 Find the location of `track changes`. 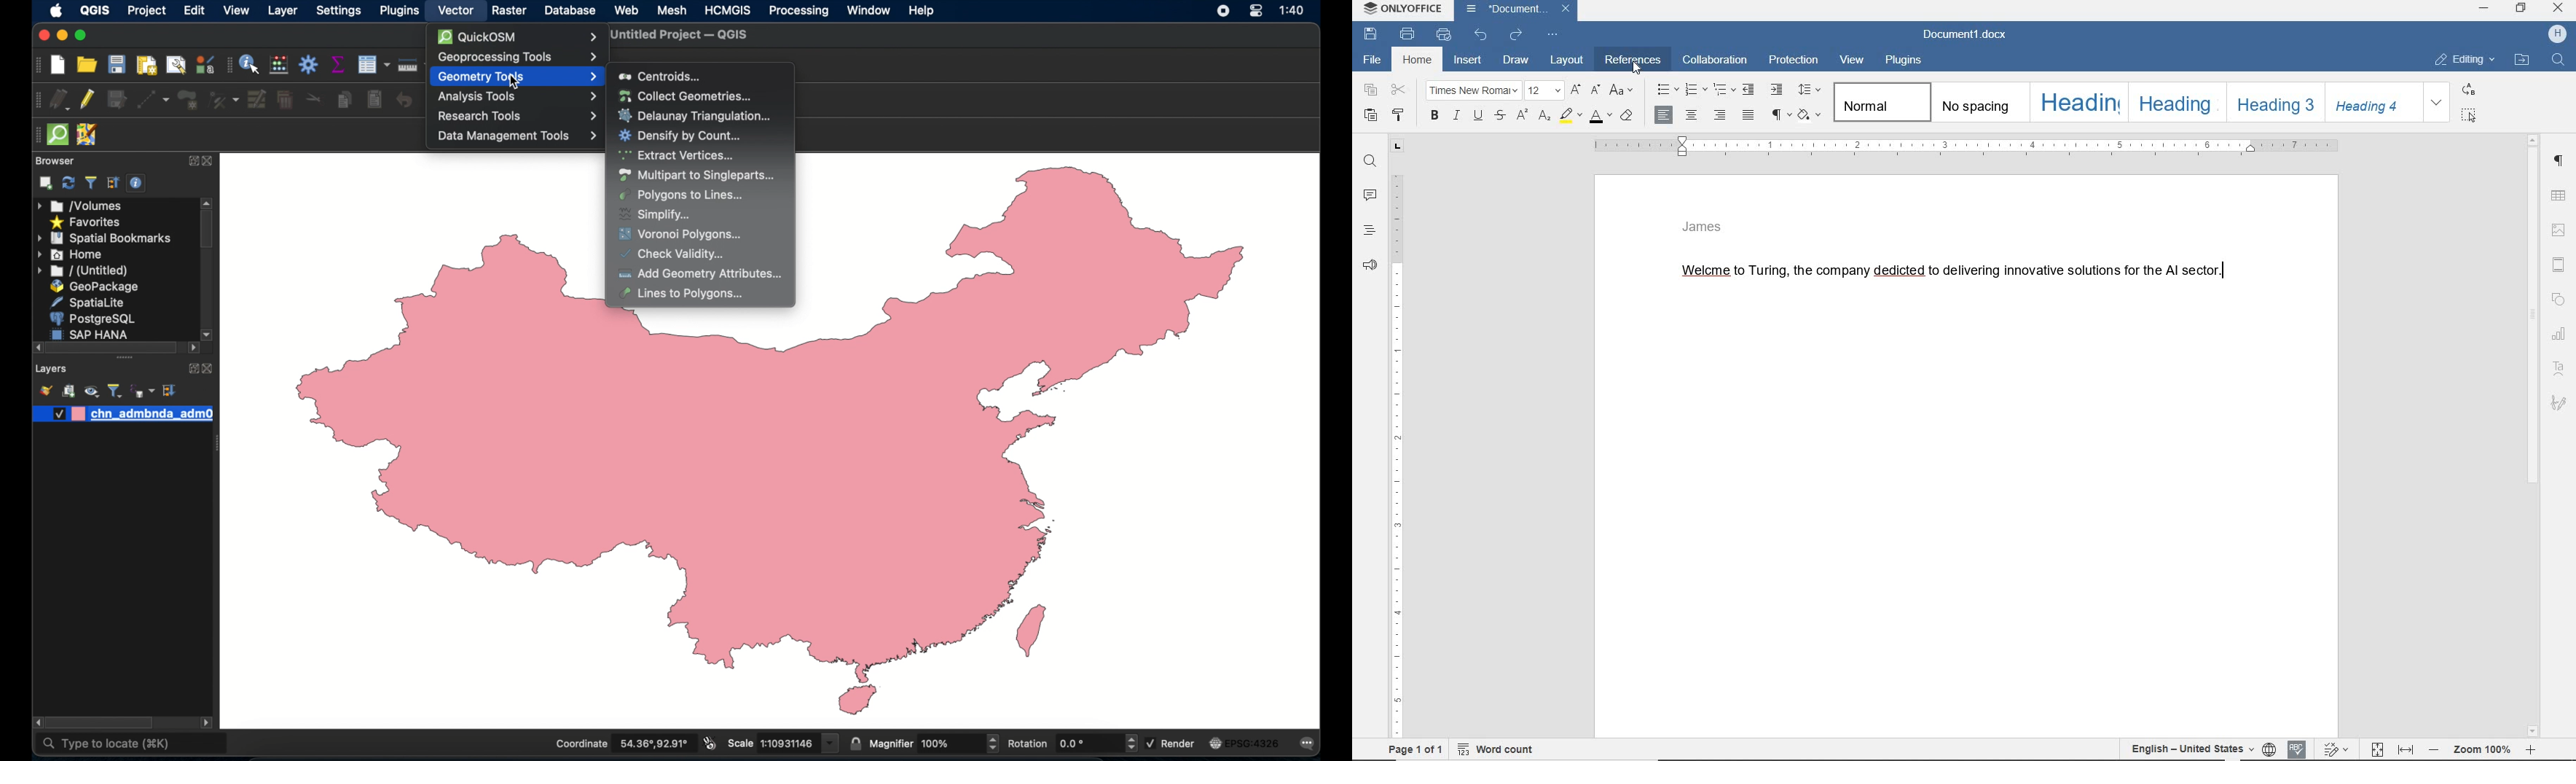

track changes is located at coordinates (2336, 749).